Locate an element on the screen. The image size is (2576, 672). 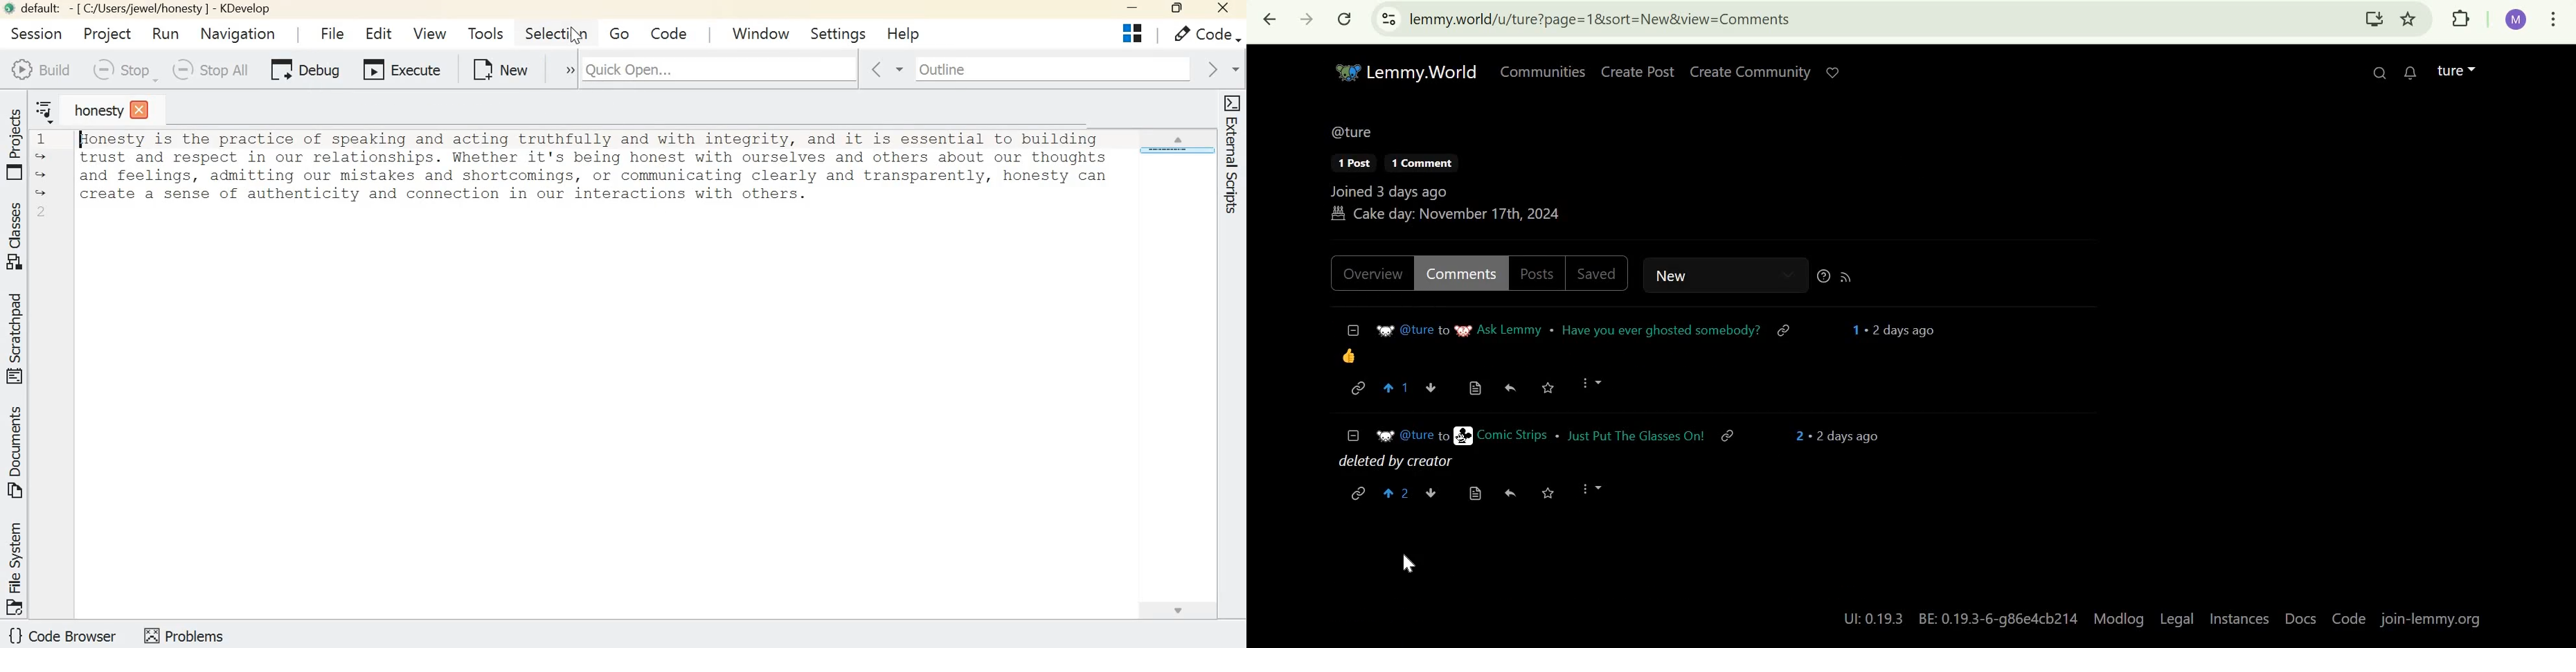
save is located at coordinates (1546, 492).